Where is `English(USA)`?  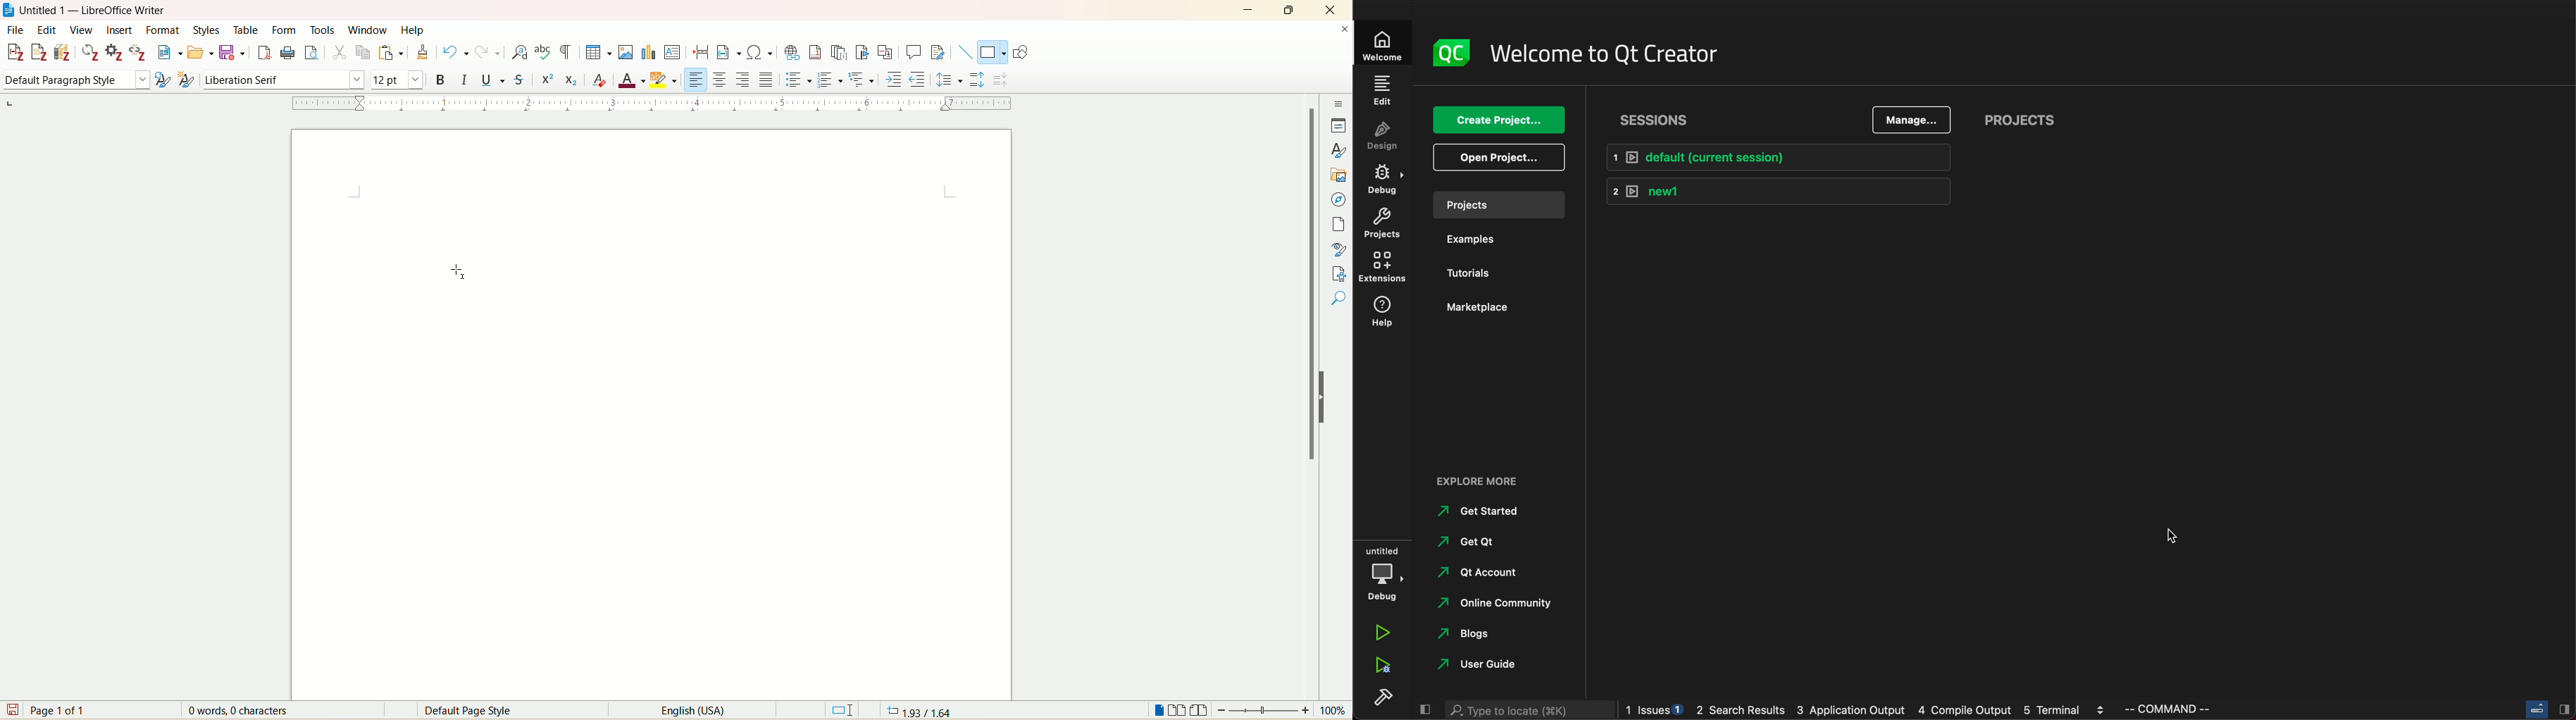 English(USA) is located at coordinates (683, 710).